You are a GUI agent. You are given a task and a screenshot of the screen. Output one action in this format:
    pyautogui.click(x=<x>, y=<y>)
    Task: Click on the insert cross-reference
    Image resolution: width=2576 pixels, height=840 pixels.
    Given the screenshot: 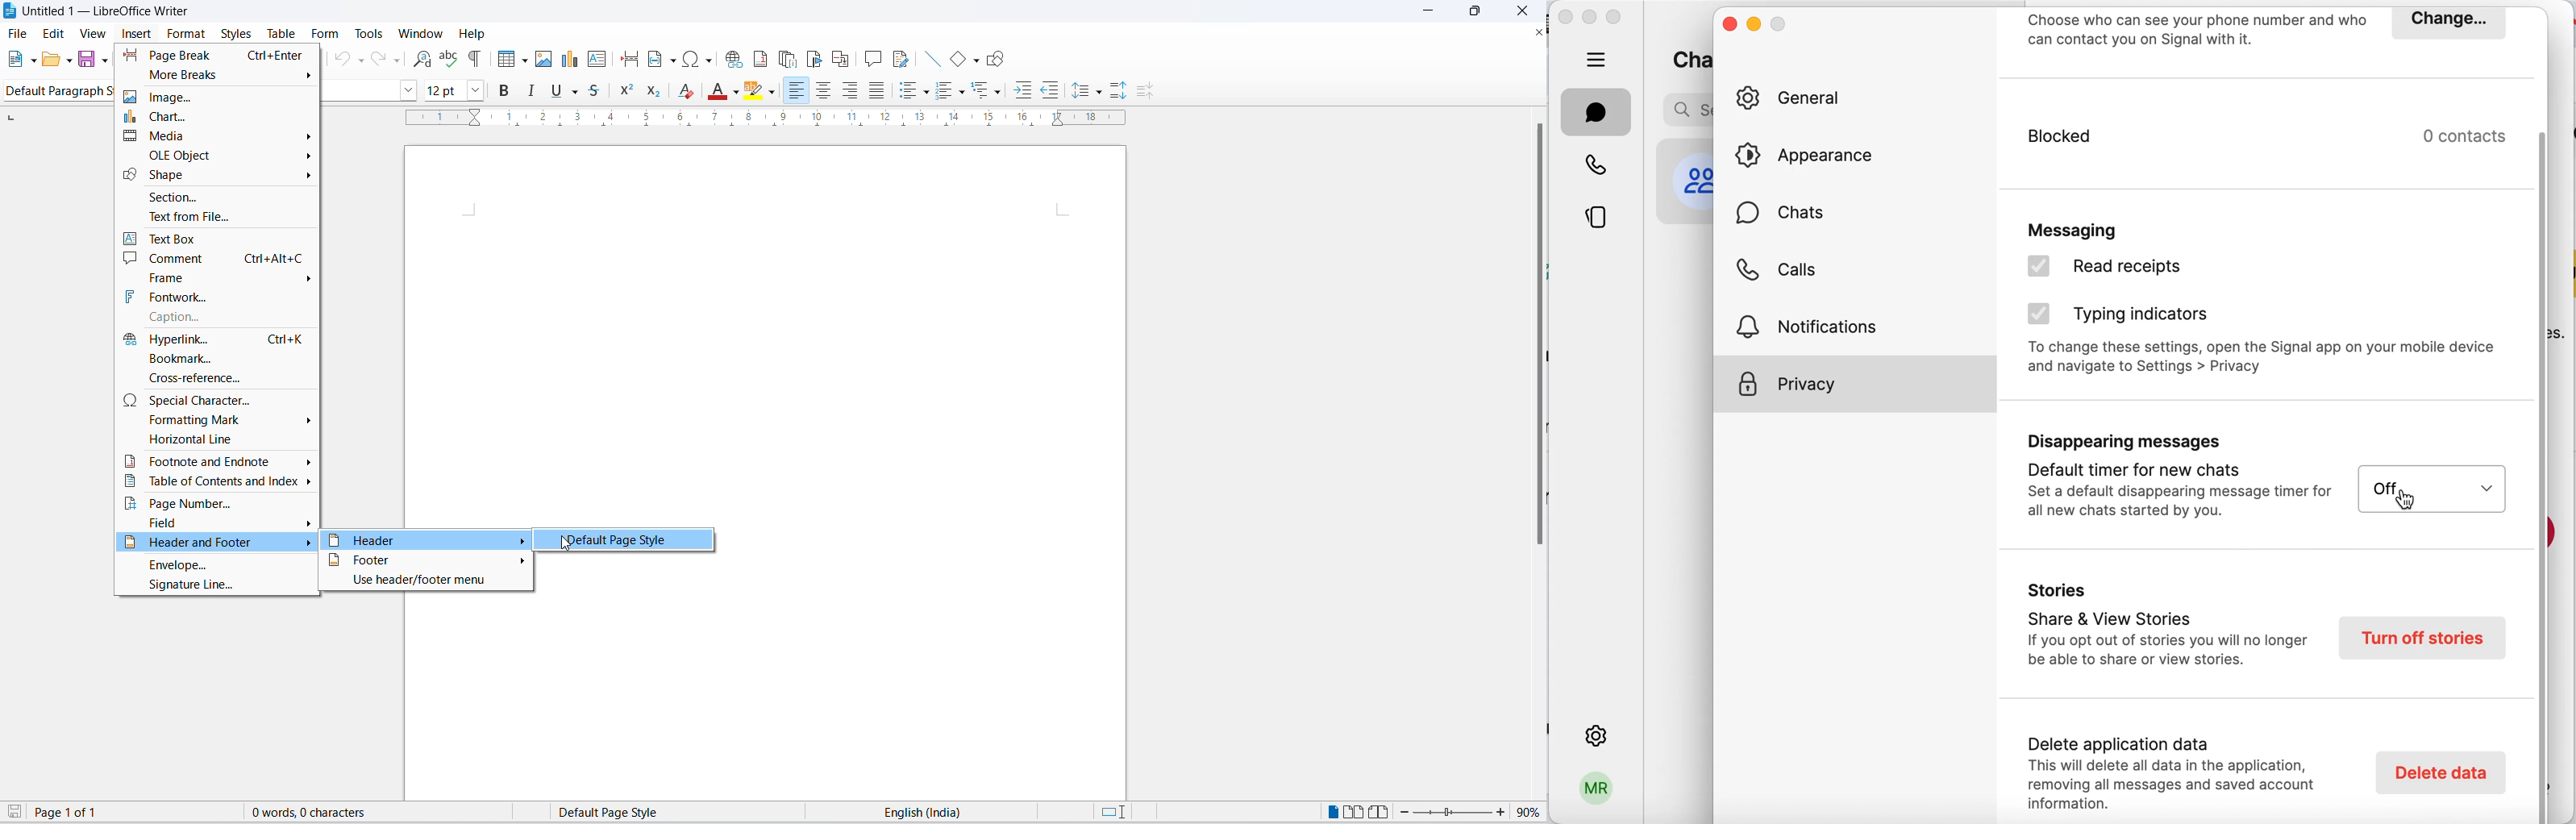 What is the action you would take?
    pyautogui.click(x=842, y=56)
    